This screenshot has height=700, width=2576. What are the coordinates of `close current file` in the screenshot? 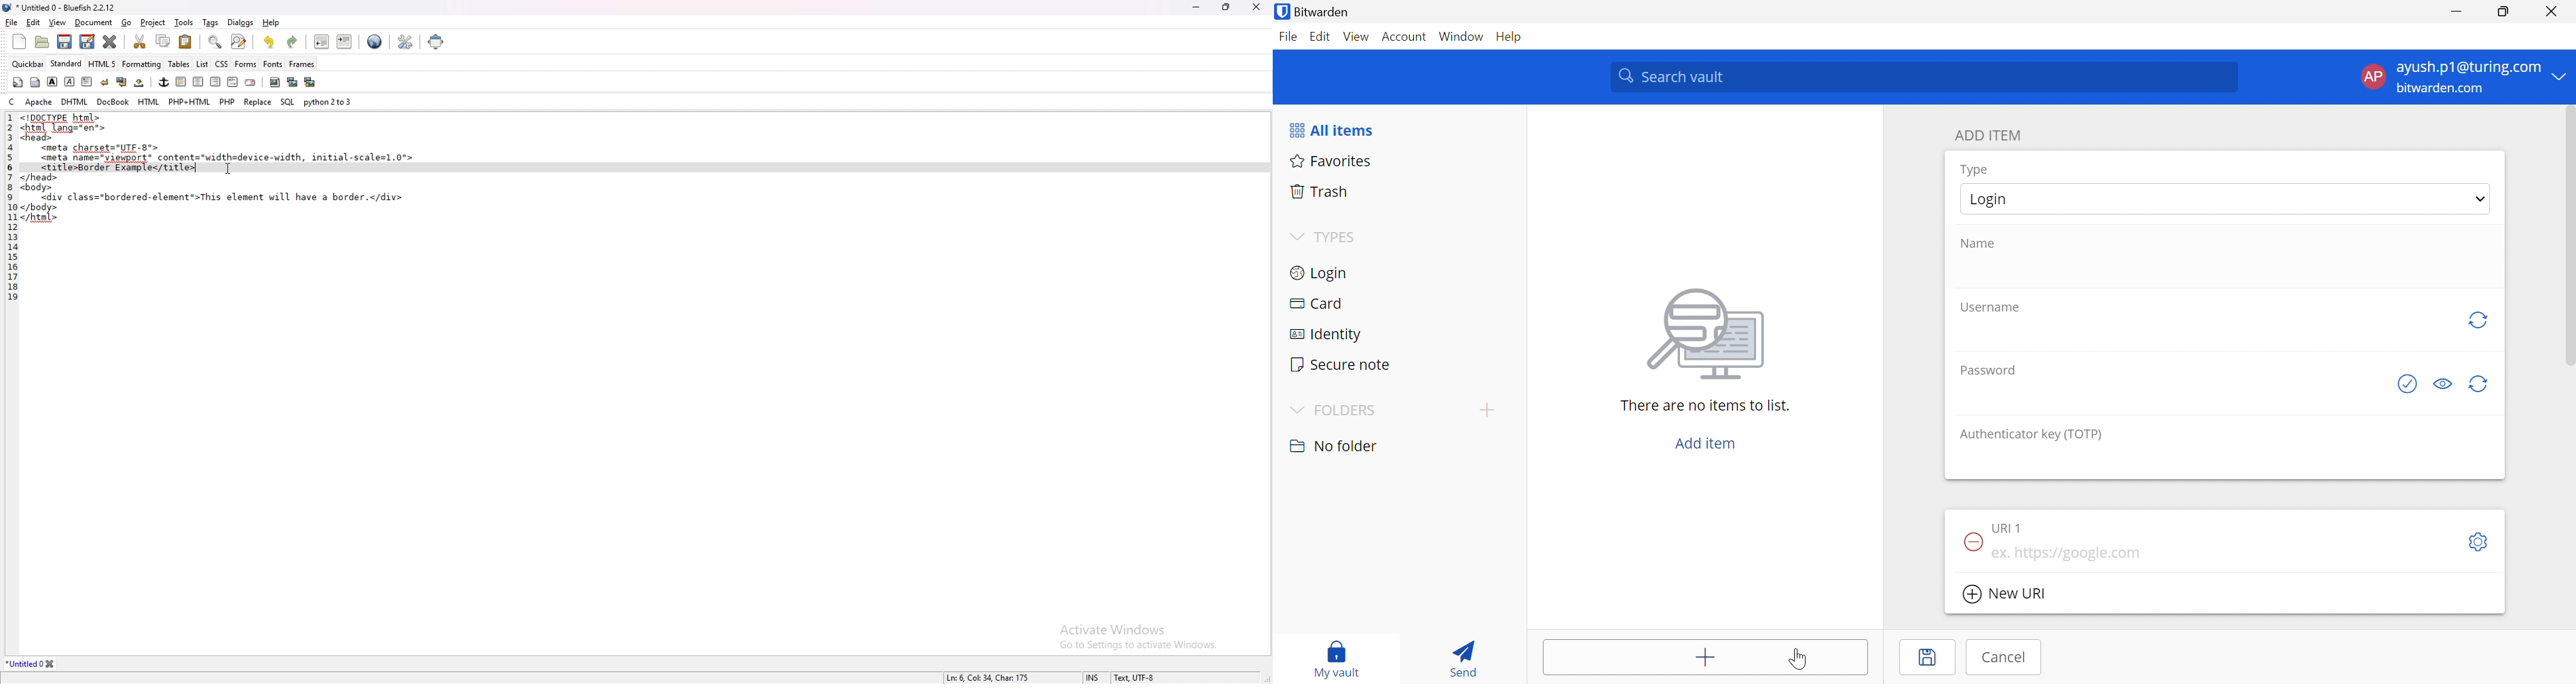 It's located at (109, 41).